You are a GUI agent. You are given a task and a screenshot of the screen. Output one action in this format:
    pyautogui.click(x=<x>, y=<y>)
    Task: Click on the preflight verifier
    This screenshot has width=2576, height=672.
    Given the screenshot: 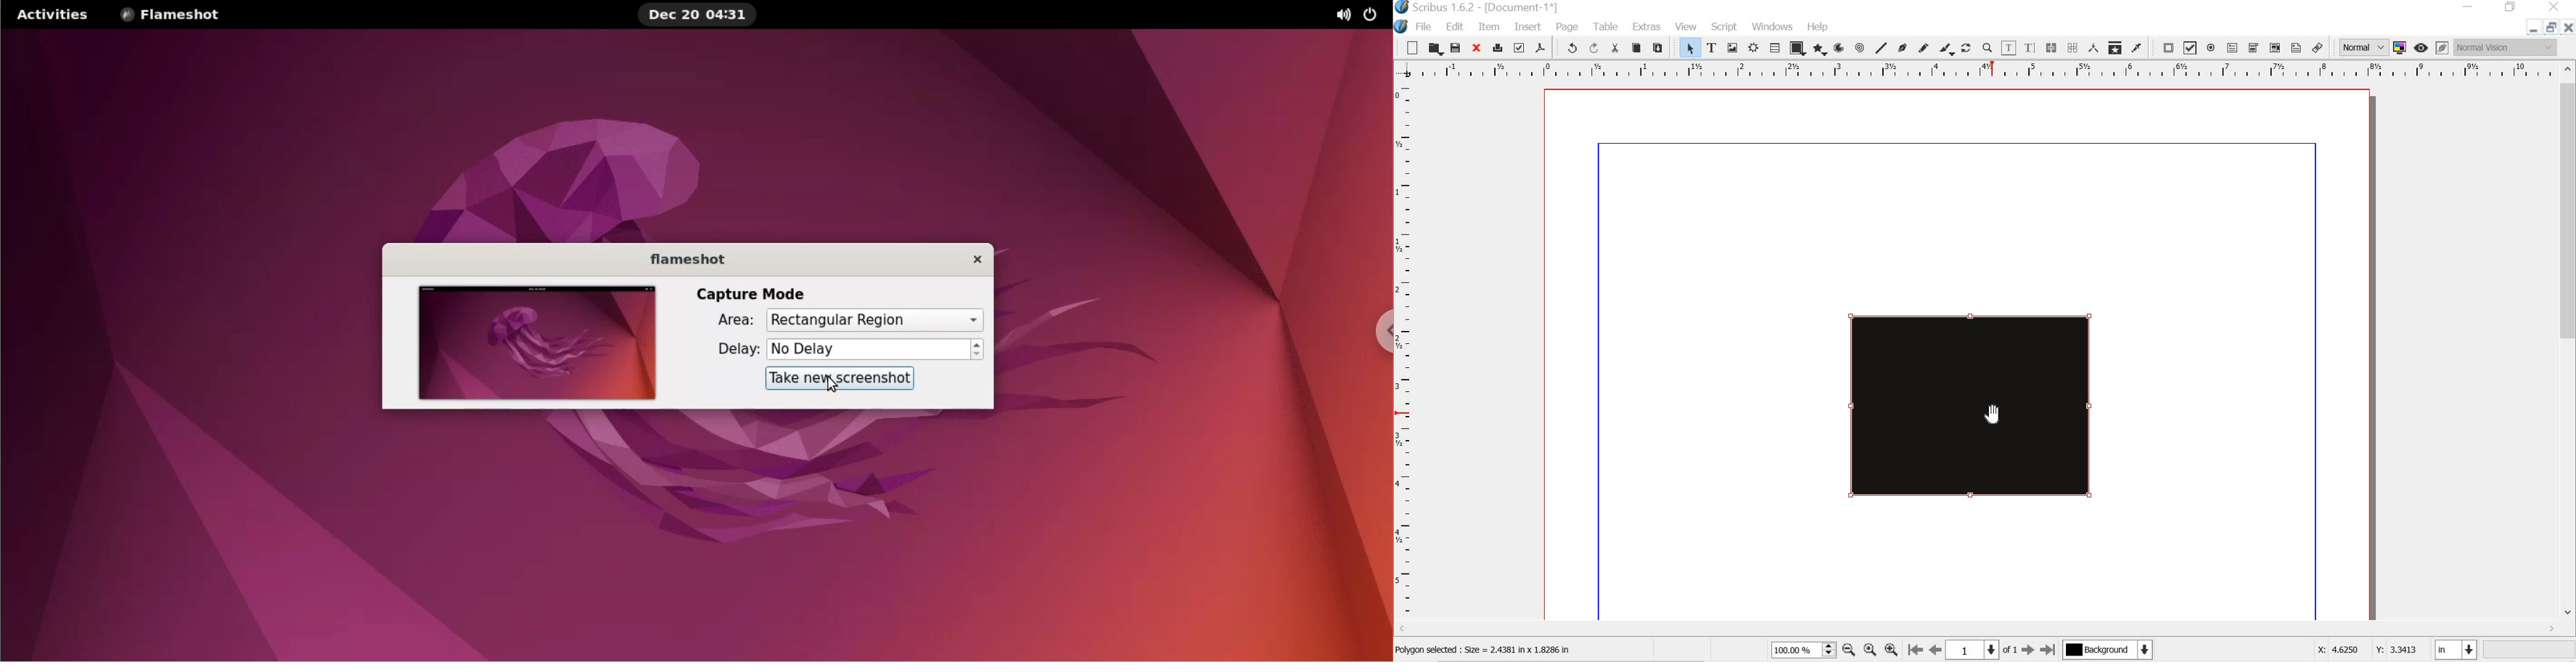 What is the action you would take?
    pyautogui.click(x=1518, y=47)
    